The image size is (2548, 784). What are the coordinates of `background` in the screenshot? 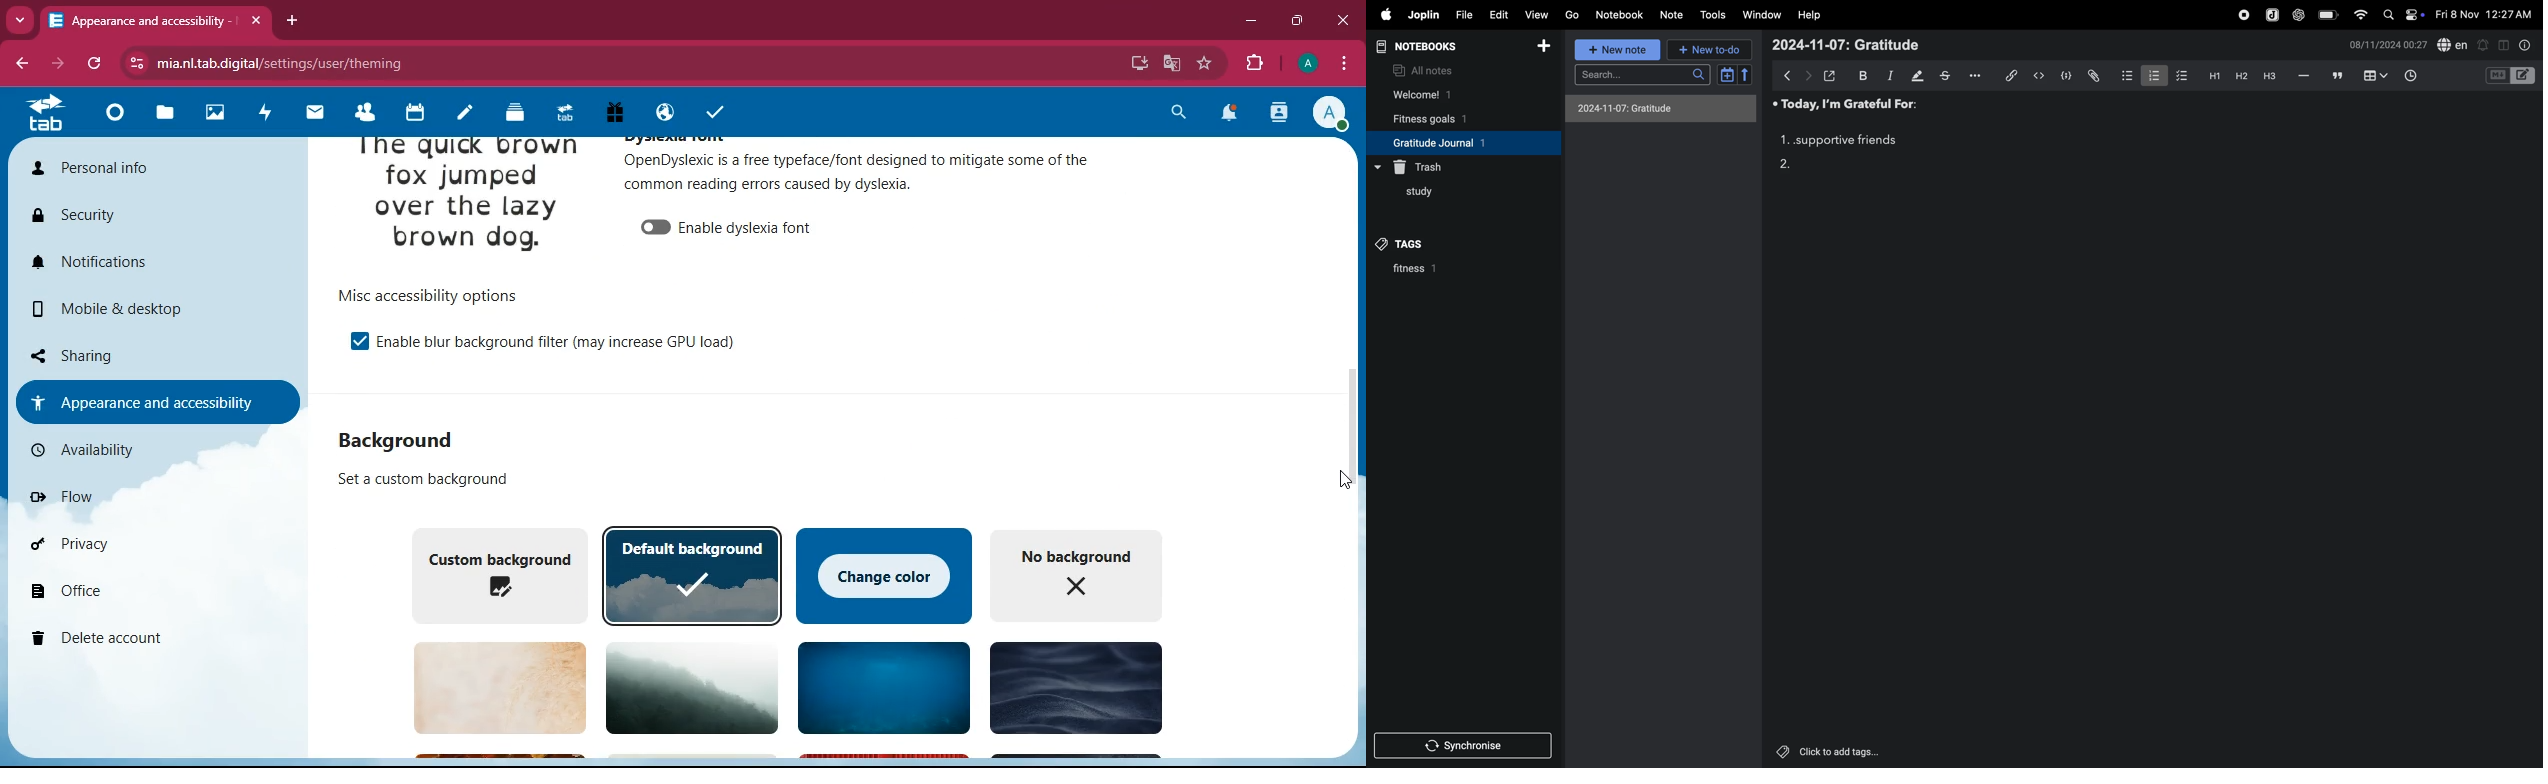 It's located at (879, 690).